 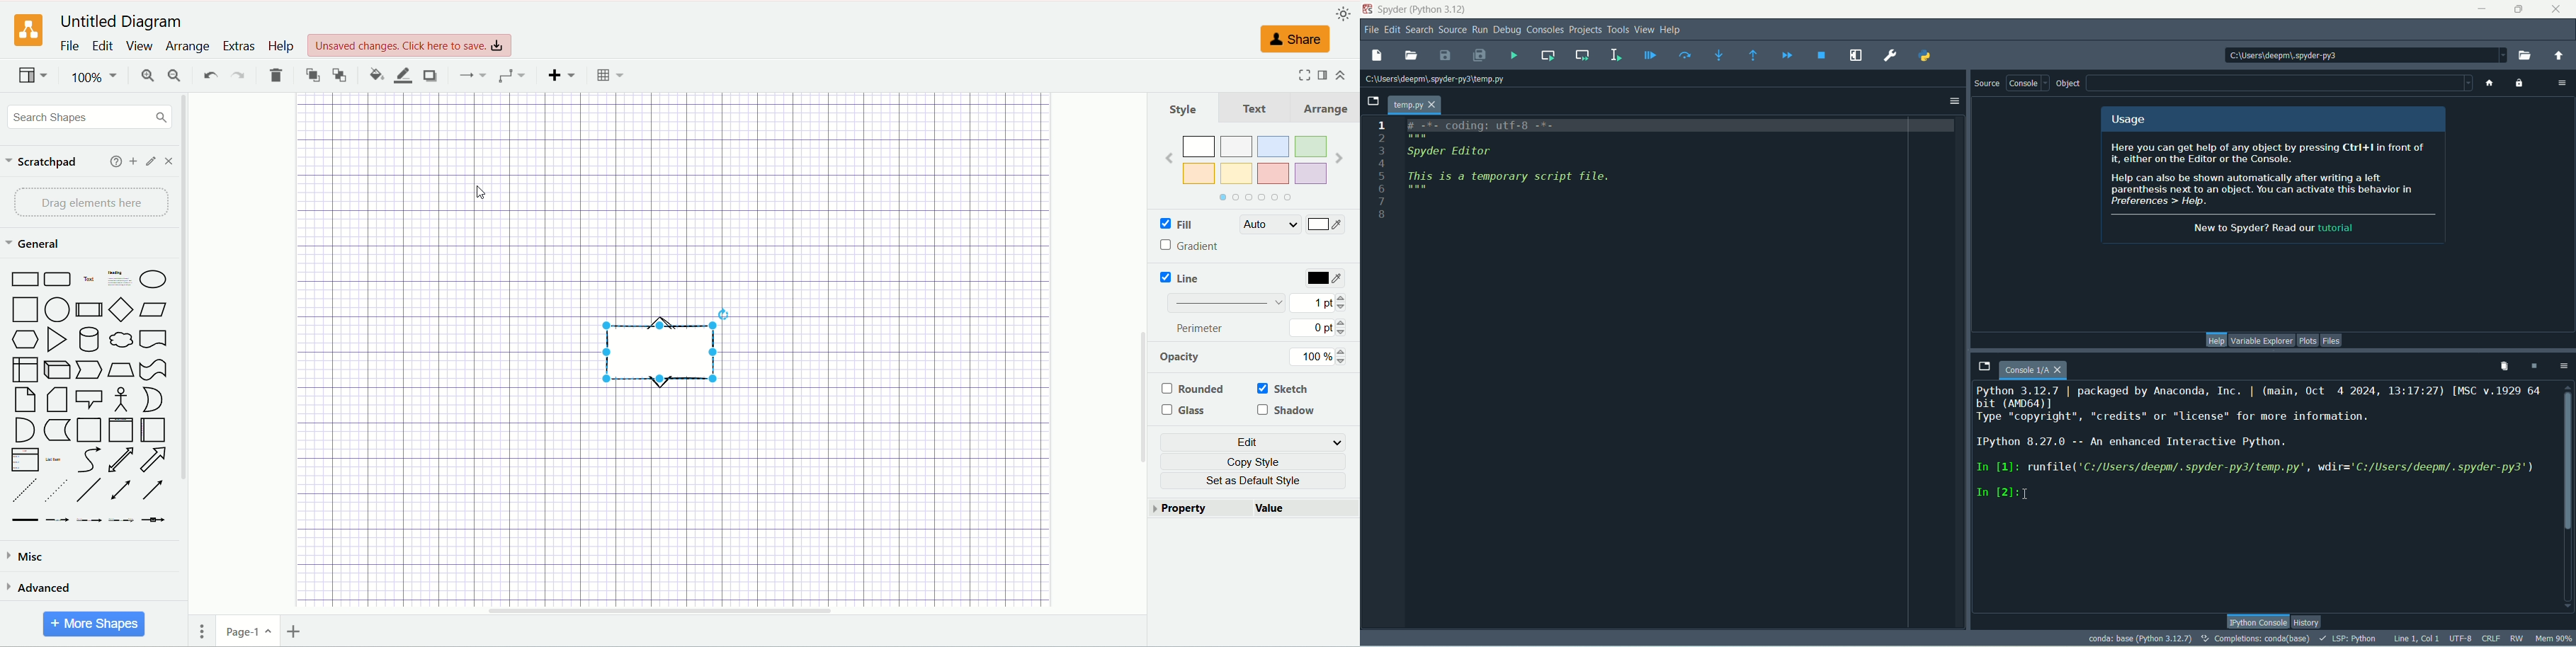 I want to click on to back, so click(x=340, y=74).